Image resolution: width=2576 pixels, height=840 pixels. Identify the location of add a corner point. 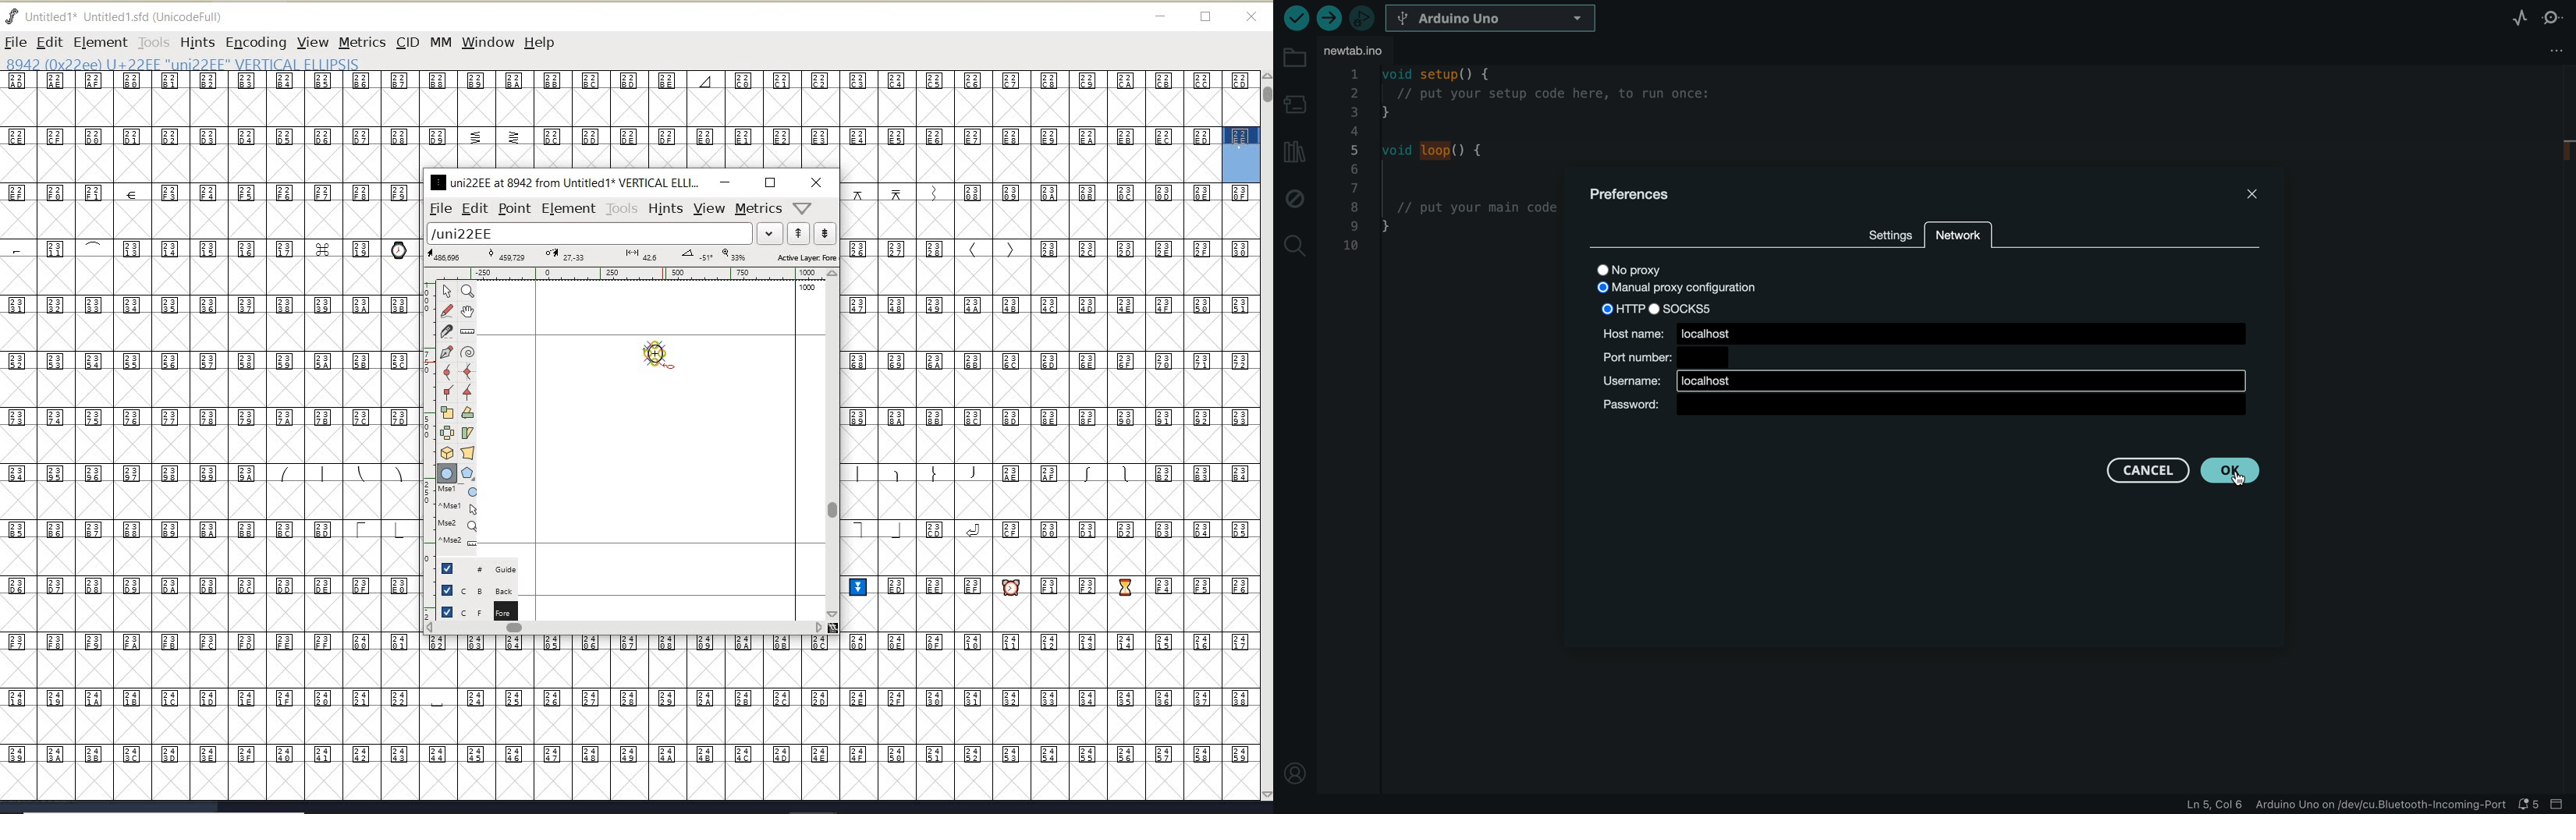
(449, 391).